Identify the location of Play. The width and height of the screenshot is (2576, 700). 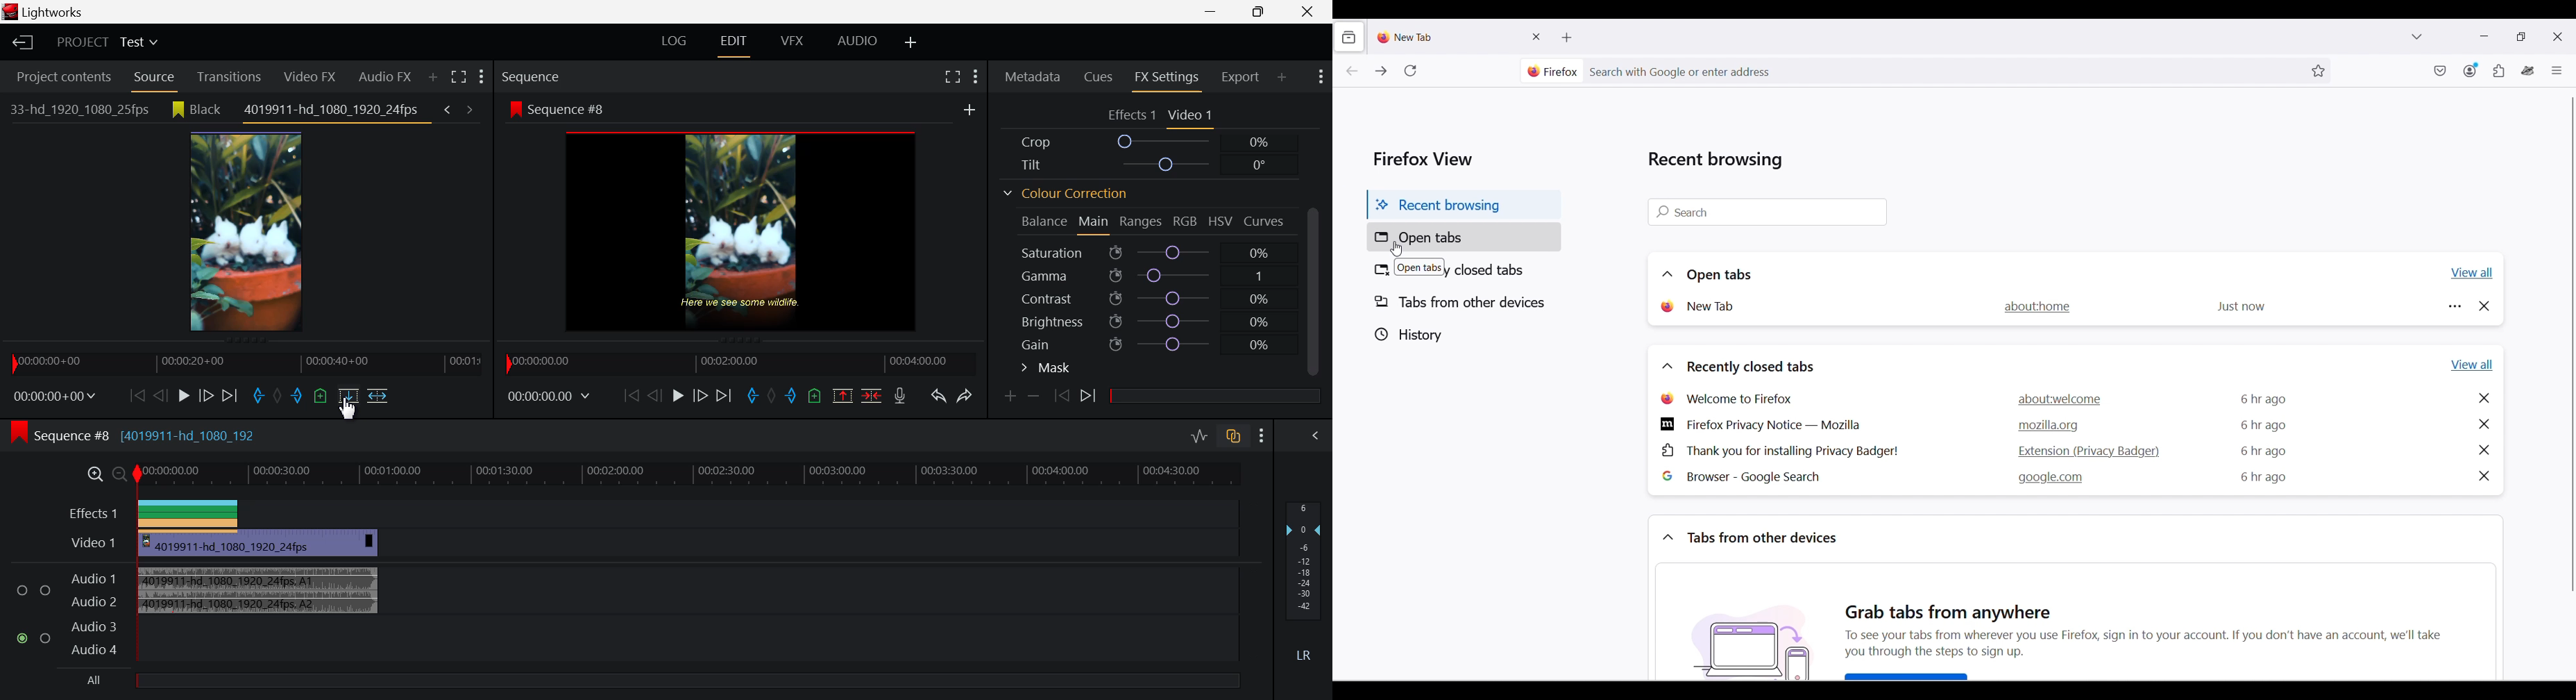
(182, 394).